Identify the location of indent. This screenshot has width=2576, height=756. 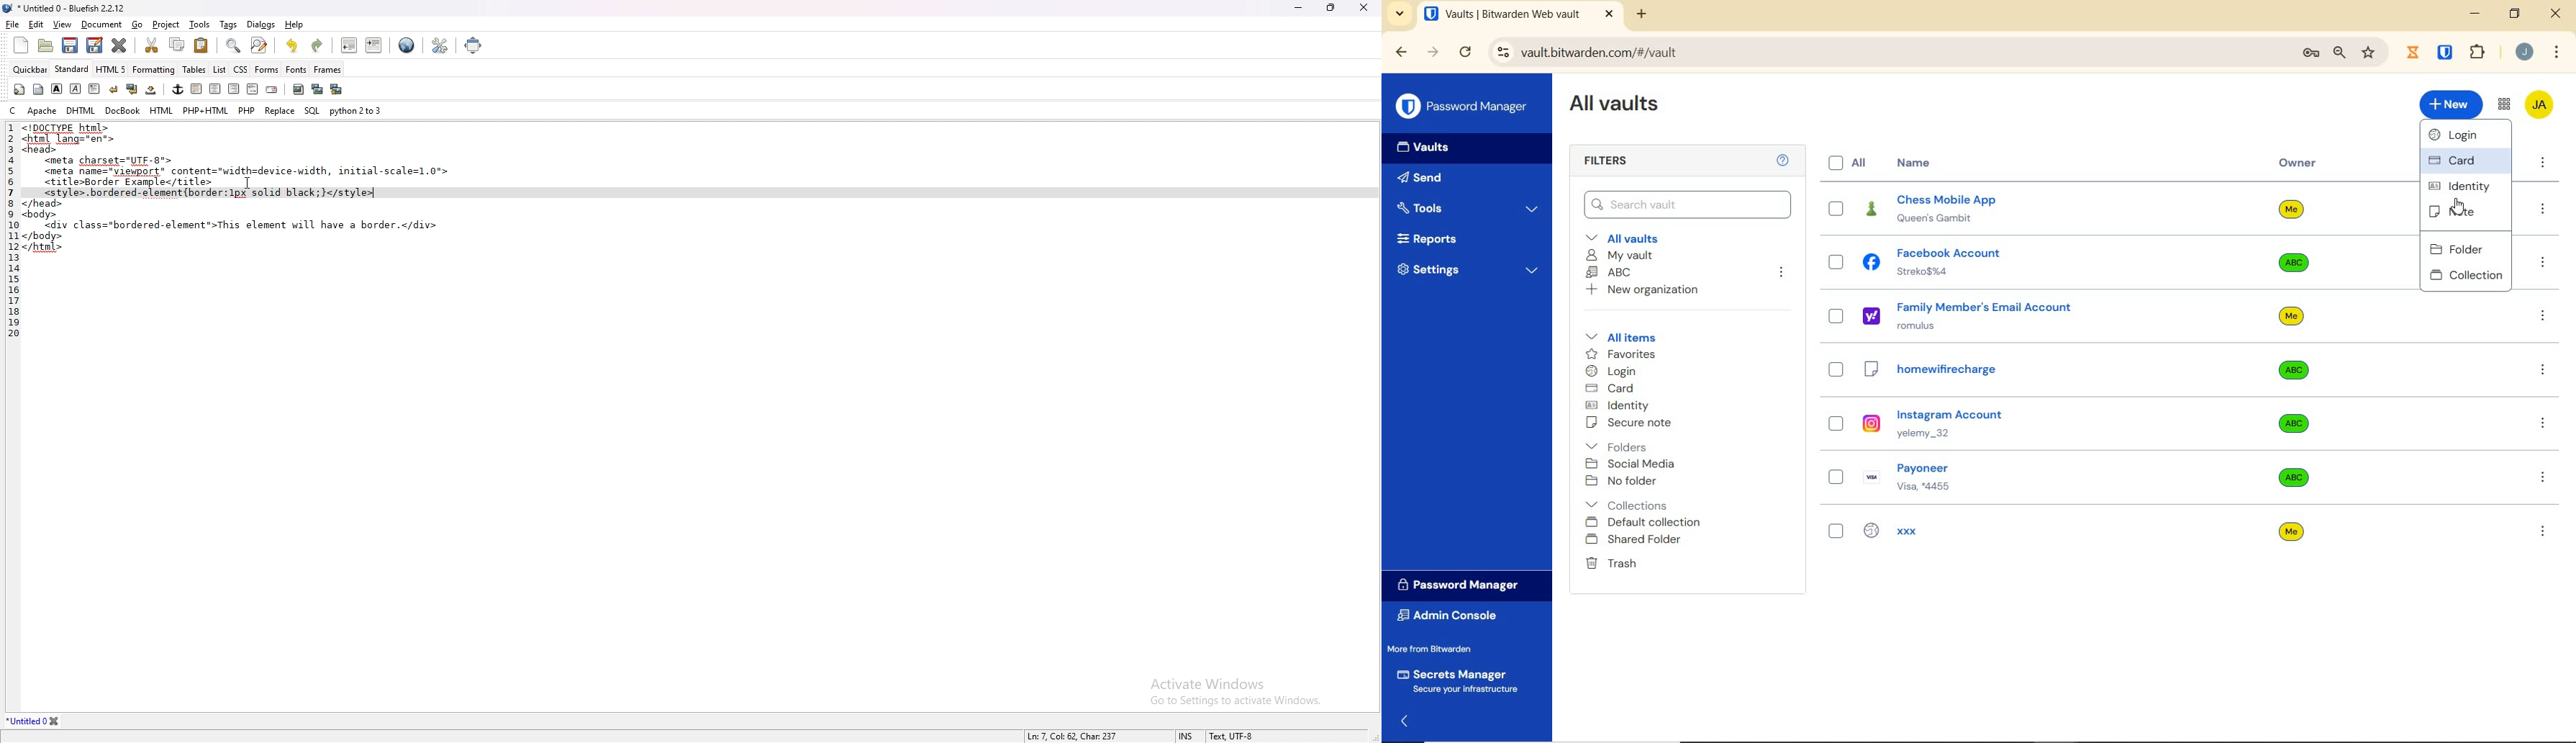
(375, 45).